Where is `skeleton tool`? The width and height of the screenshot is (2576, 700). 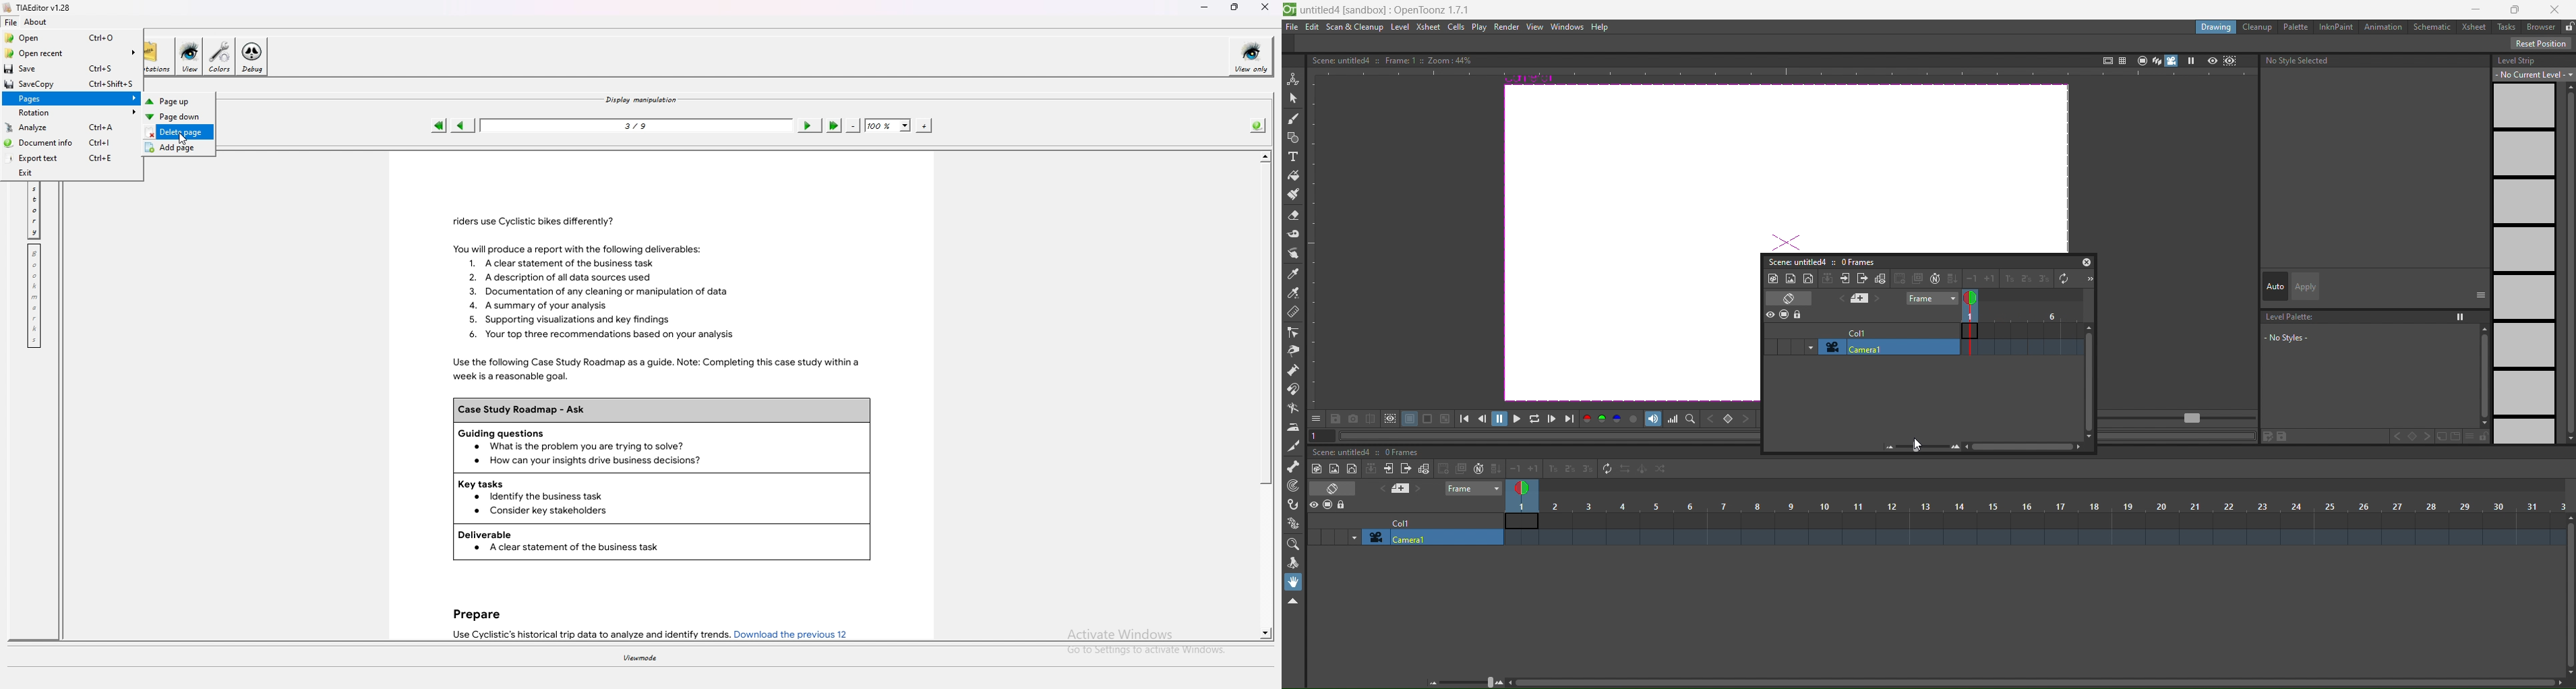 skeleton tool is located at coordinates (1294, 466).